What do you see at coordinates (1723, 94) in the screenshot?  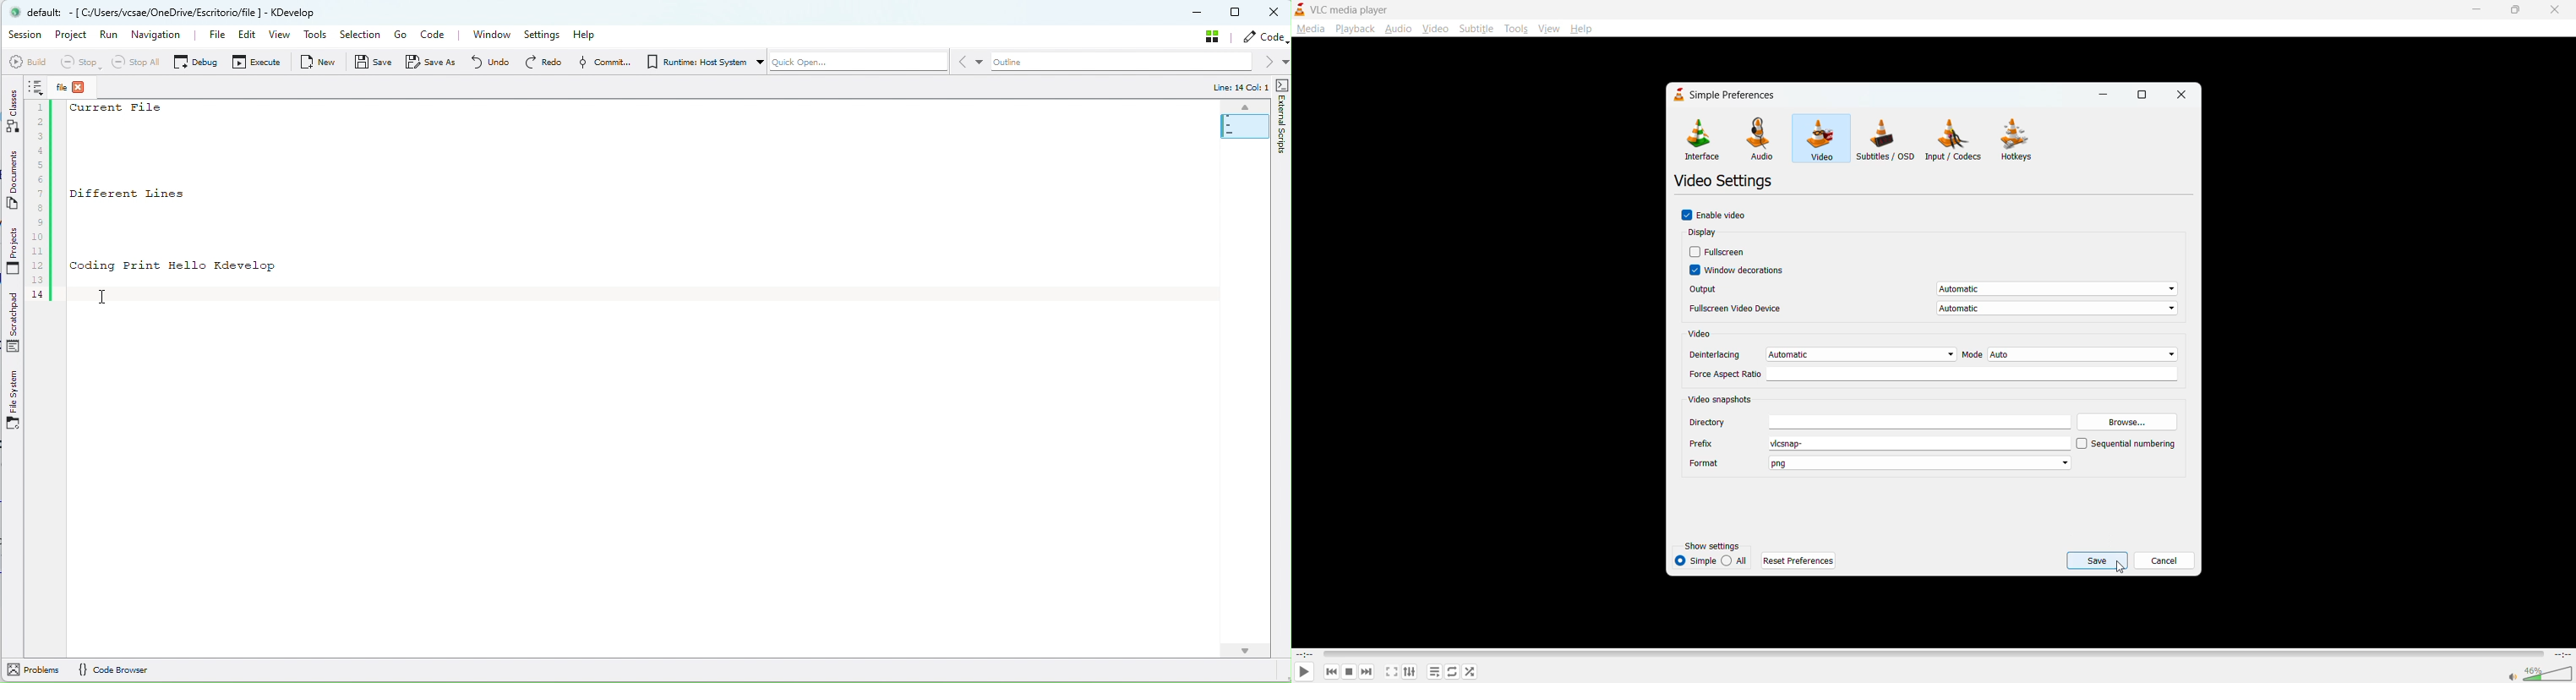 I see `simple preferences` at bounding box center [1723, 94].